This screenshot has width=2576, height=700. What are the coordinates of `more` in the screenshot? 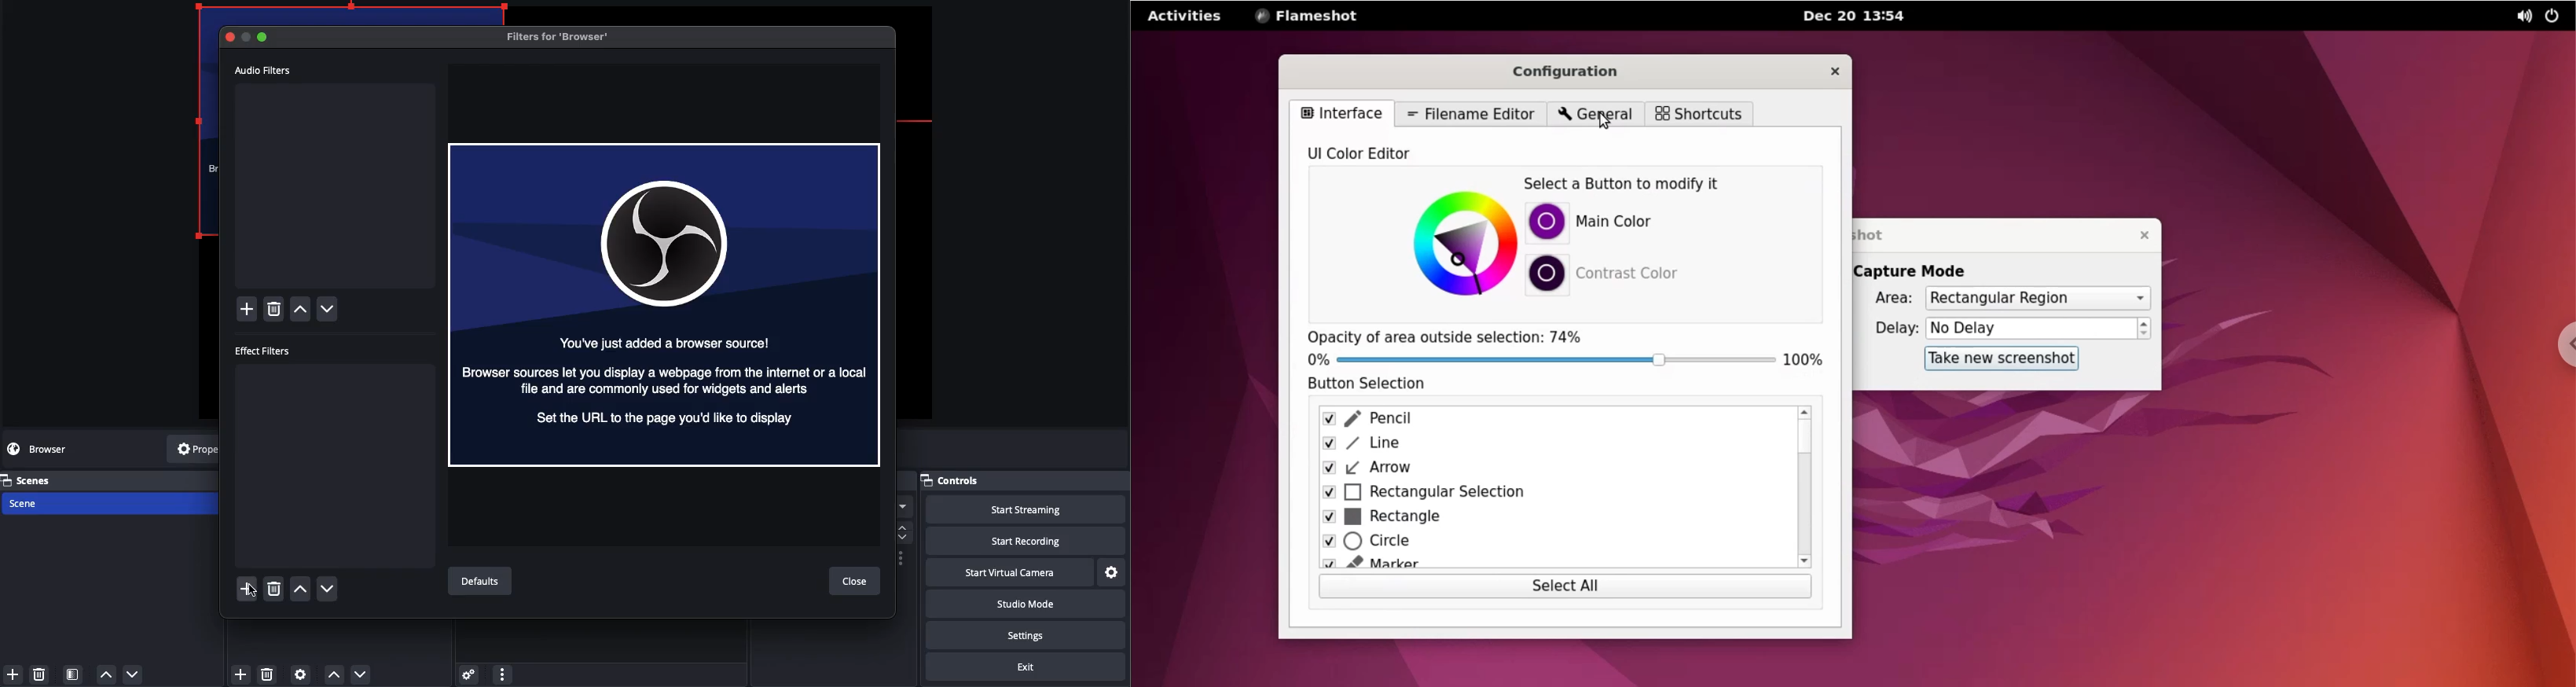 It's located at (503, 675).